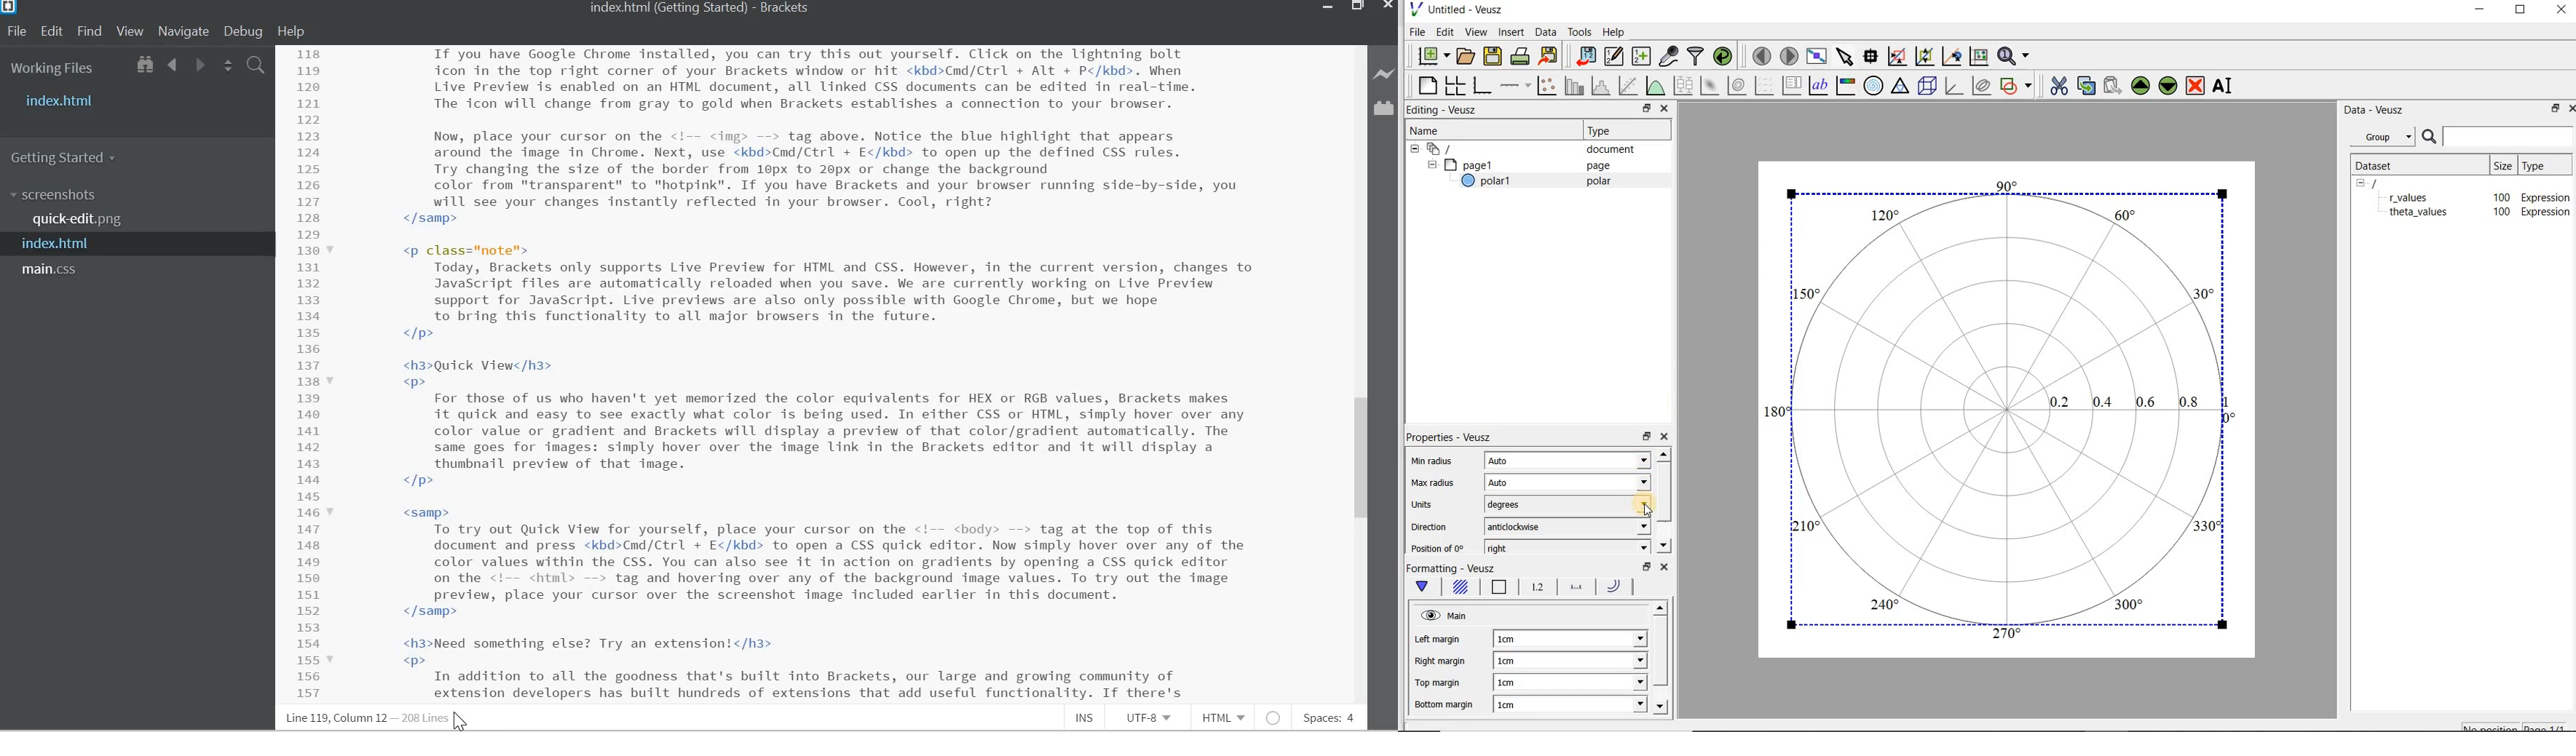 The height and width of the screenshot is (756, 2576). I want to click on Main formatting, so click(1422, 587).